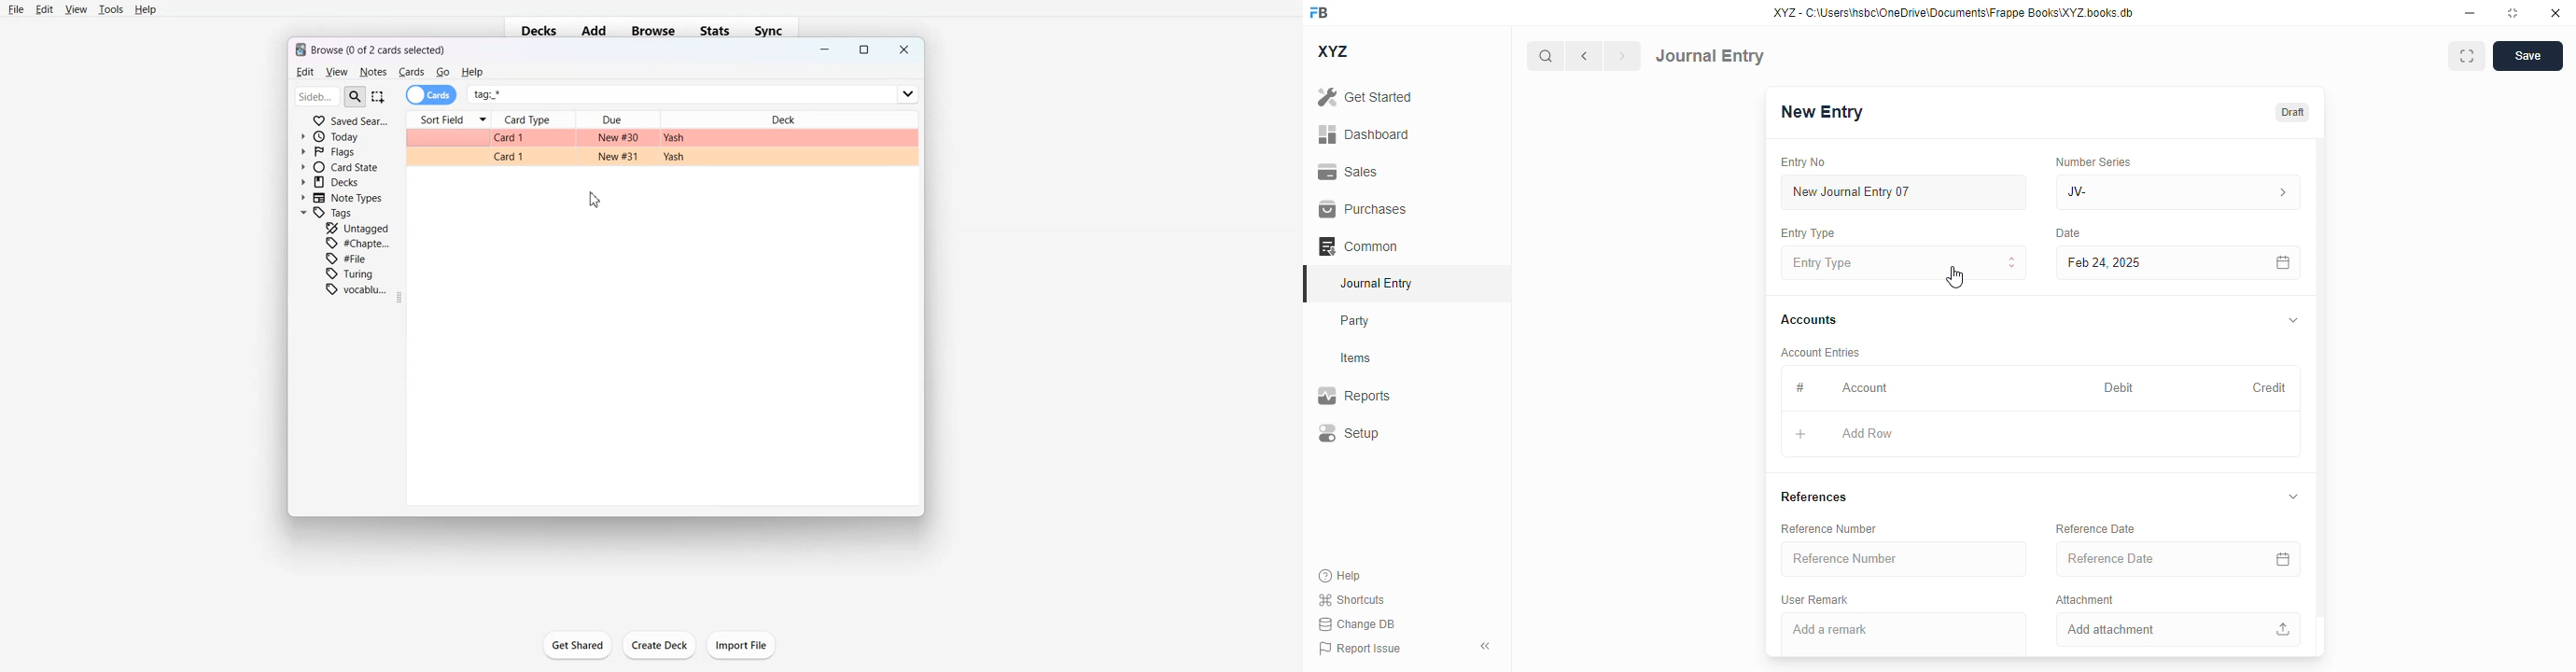 The width and height of the screenshot is (2576, 672). Describe the element at coordinates (1867, 433) in the screenshot. I see `add row` at that location.